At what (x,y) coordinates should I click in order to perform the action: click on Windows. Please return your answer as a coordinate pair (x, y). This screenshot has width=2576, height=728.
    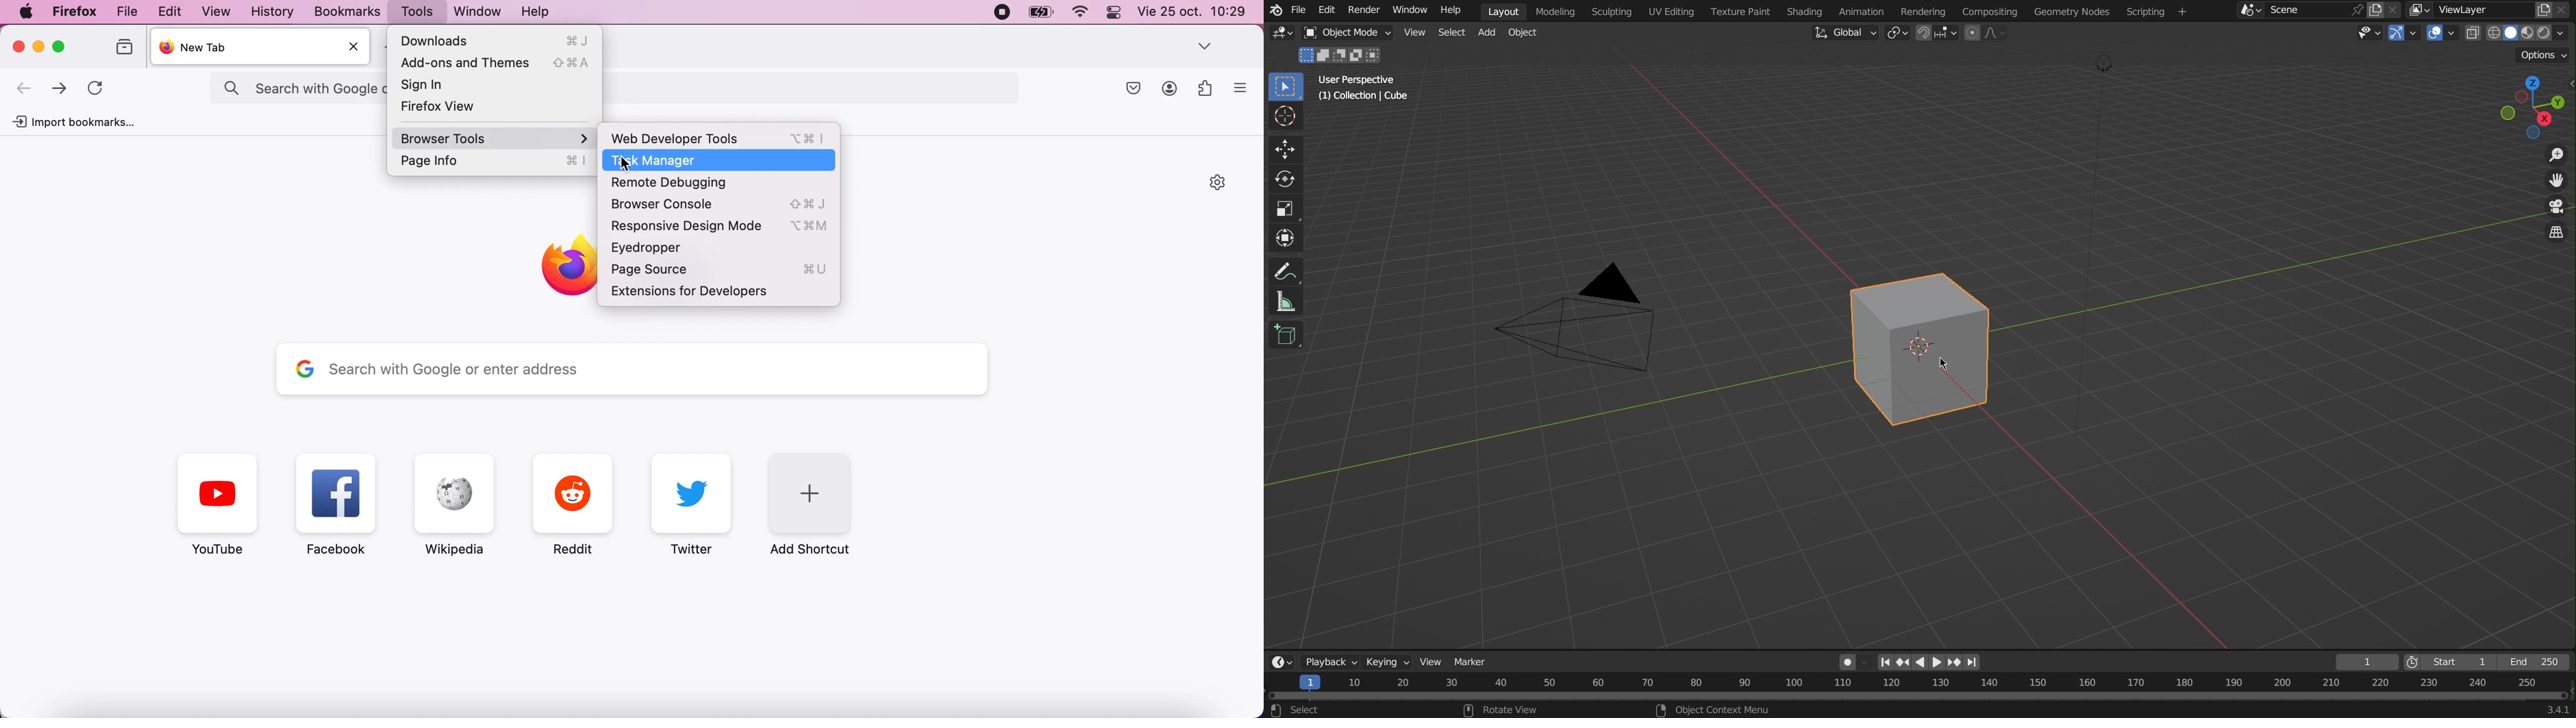
    Looking at the image, I should click on (479, 11).